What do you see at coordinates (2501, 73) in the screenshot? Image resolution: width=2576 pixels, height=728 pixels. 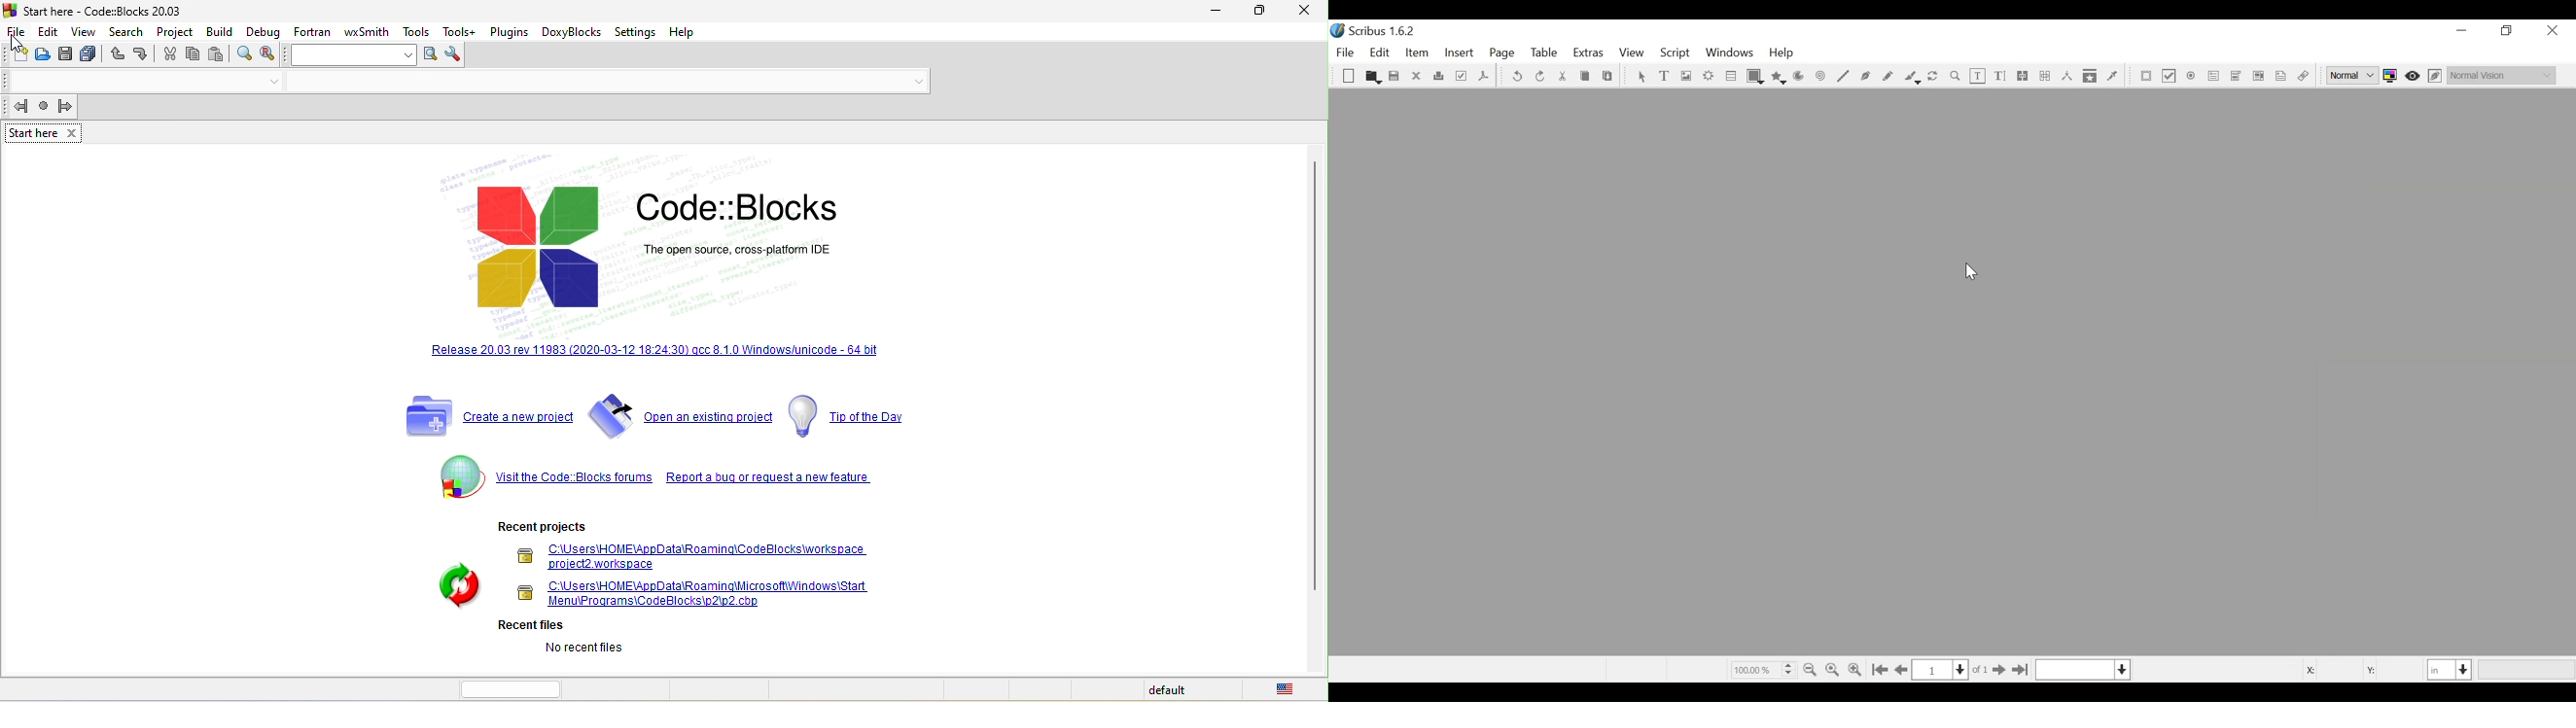 I see `Select the visual appearance of the display` at bounding box center [2501, 73].